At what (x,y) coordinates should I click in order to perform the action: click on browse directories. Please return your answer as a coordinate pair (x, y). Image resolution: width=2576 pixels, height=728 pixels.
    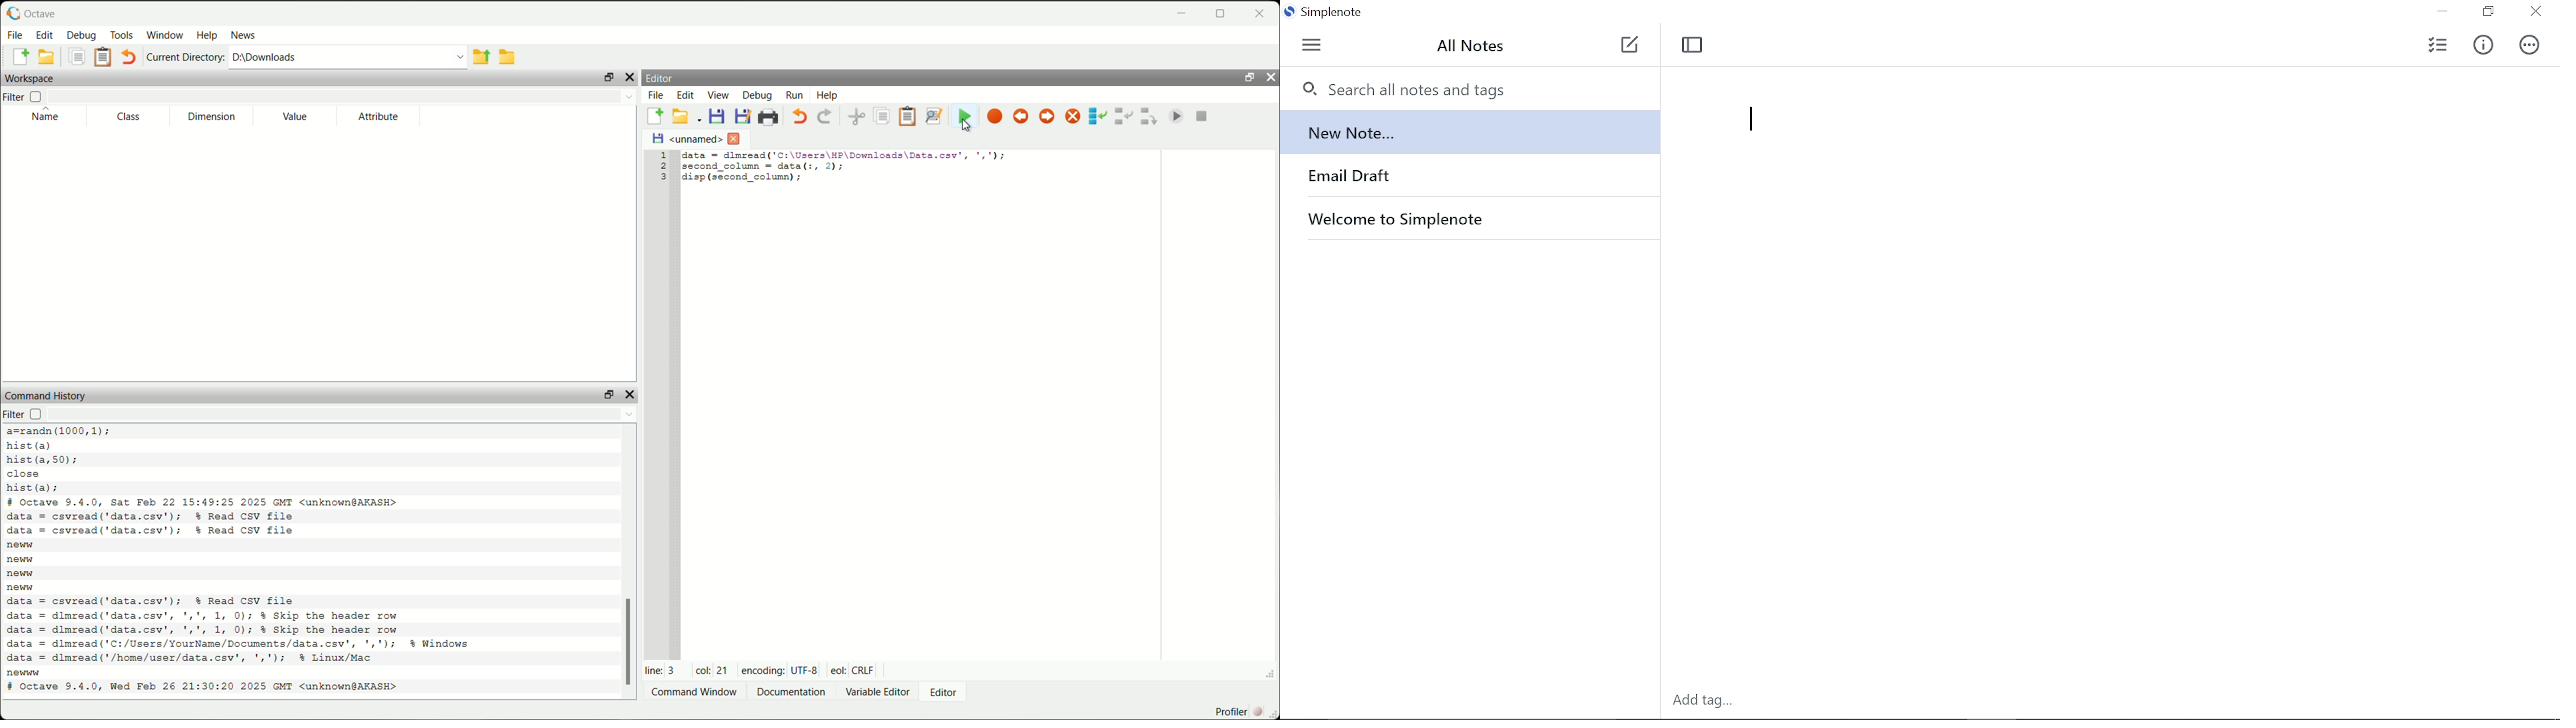
    Looking at the image, I should click on (508, 57).